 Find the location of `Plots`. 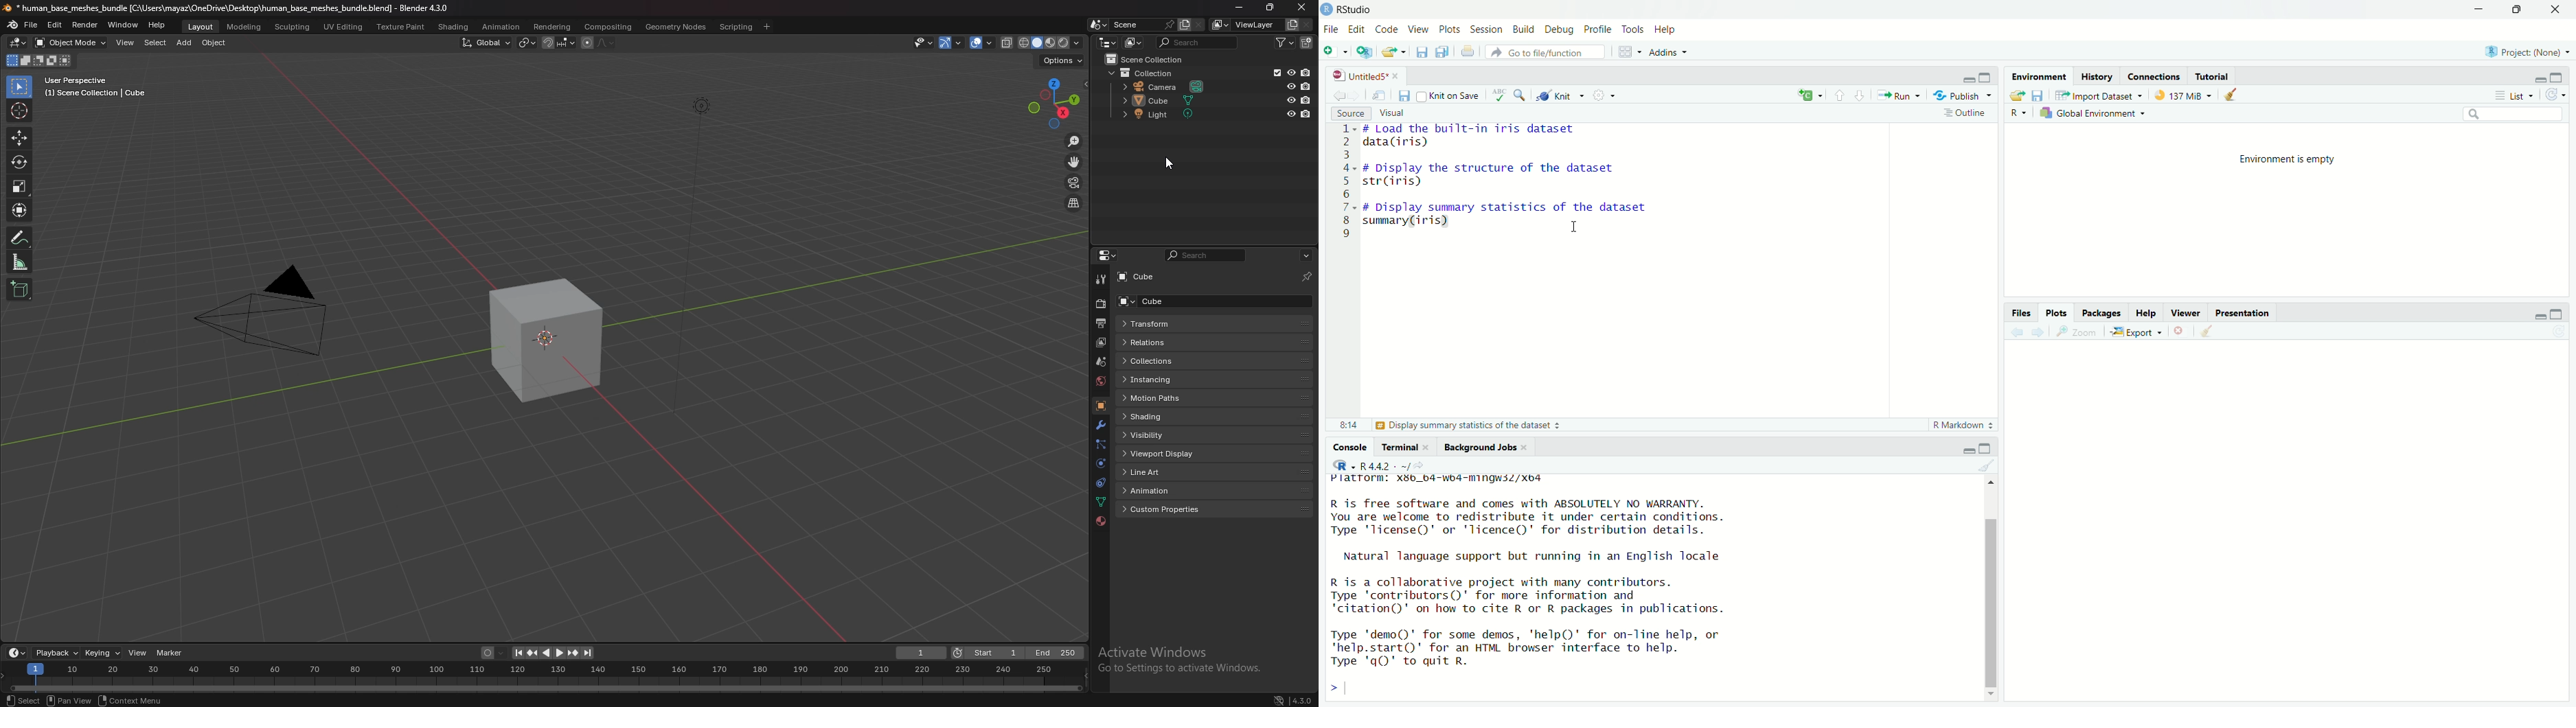

Plots is located at coordinates (2057, 313).